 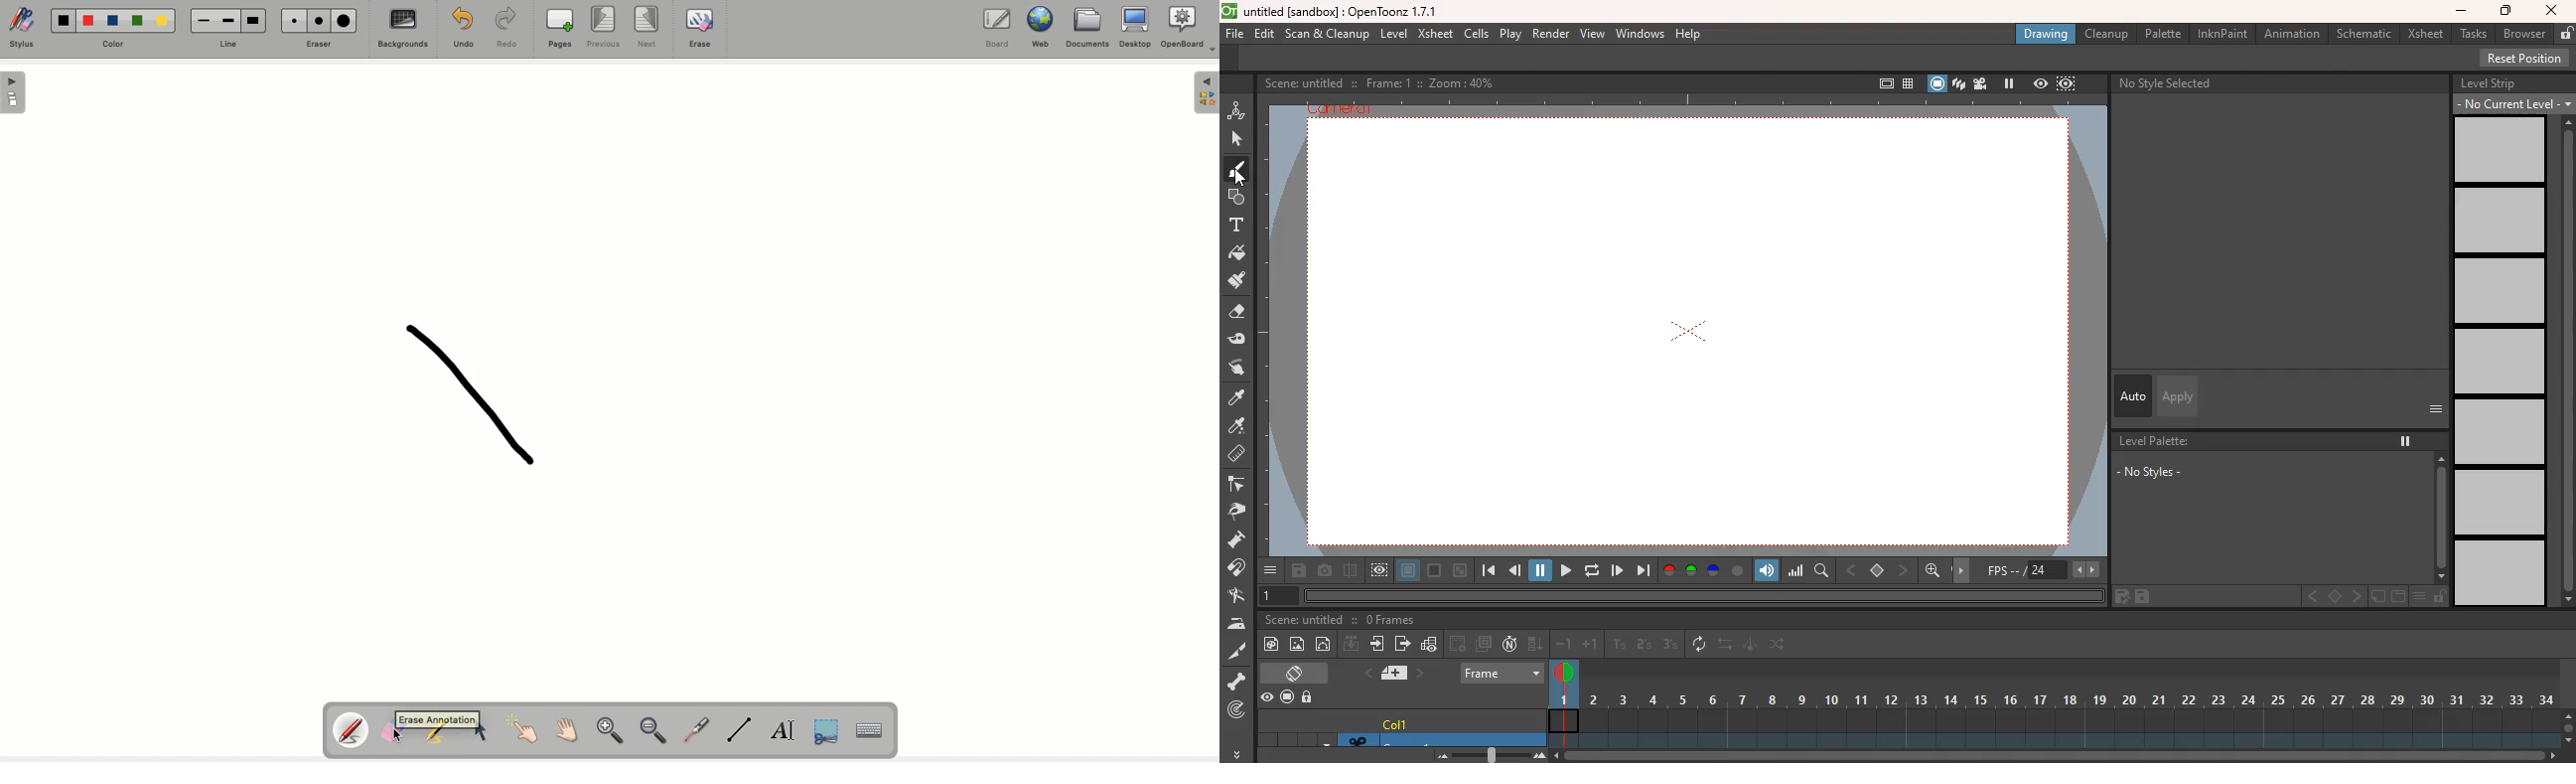 I want to click on find, so click(x=1934, y=573).